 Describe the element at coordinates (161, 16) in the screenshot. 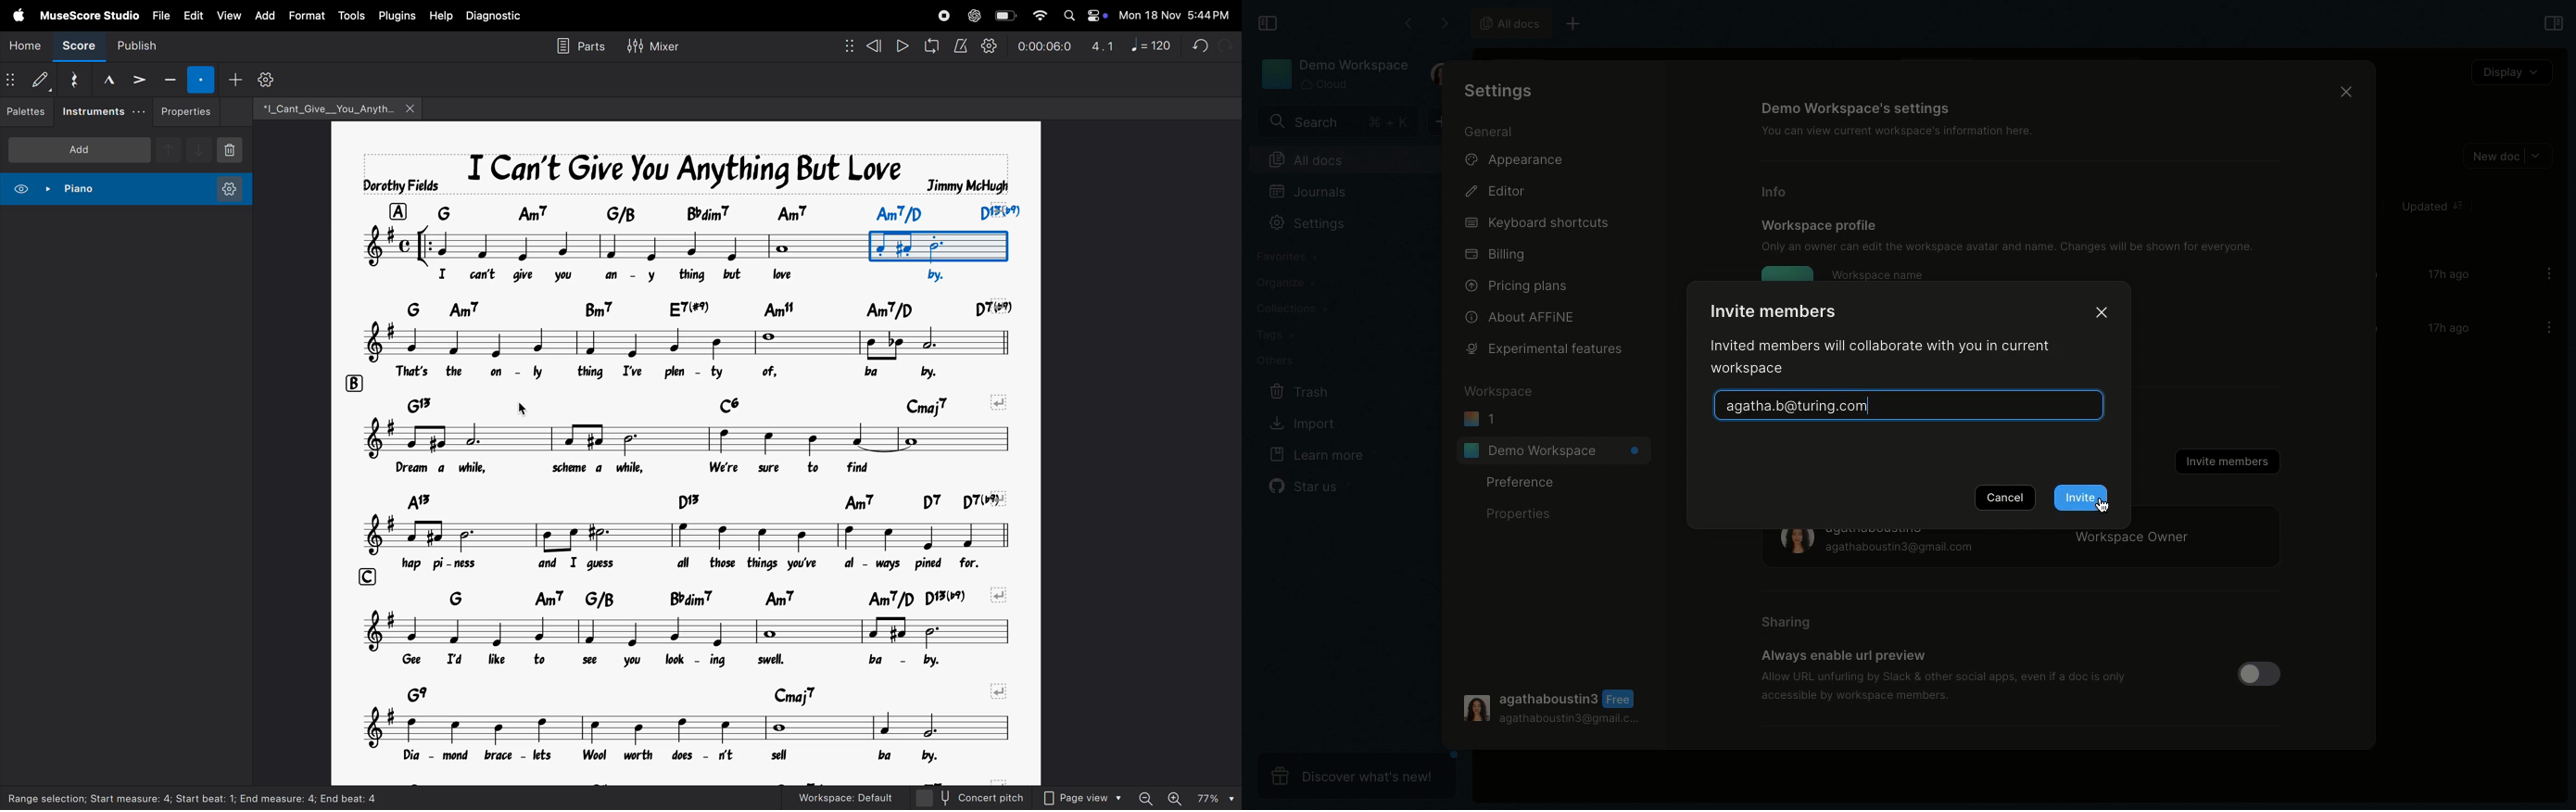

I see `file` at that location.